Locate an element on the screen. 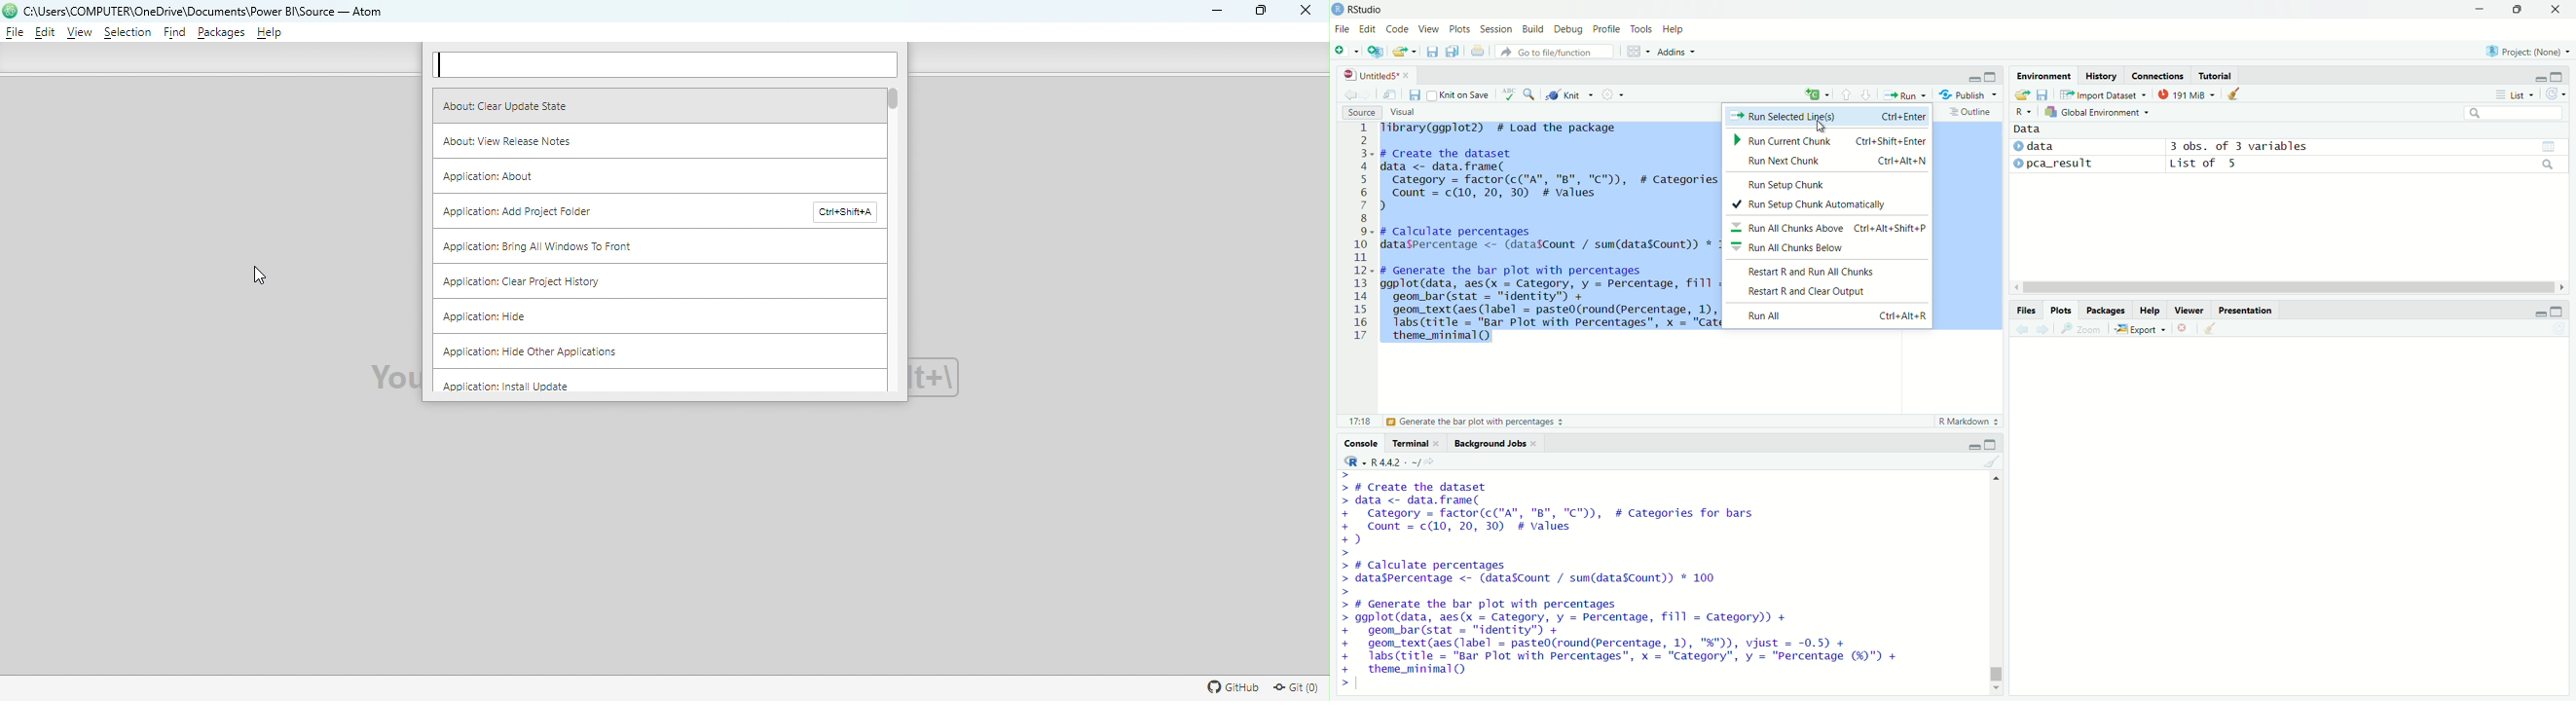 The width and height of the screenshot is (2576, 728). refresh is located at coordinates (2554, 93).